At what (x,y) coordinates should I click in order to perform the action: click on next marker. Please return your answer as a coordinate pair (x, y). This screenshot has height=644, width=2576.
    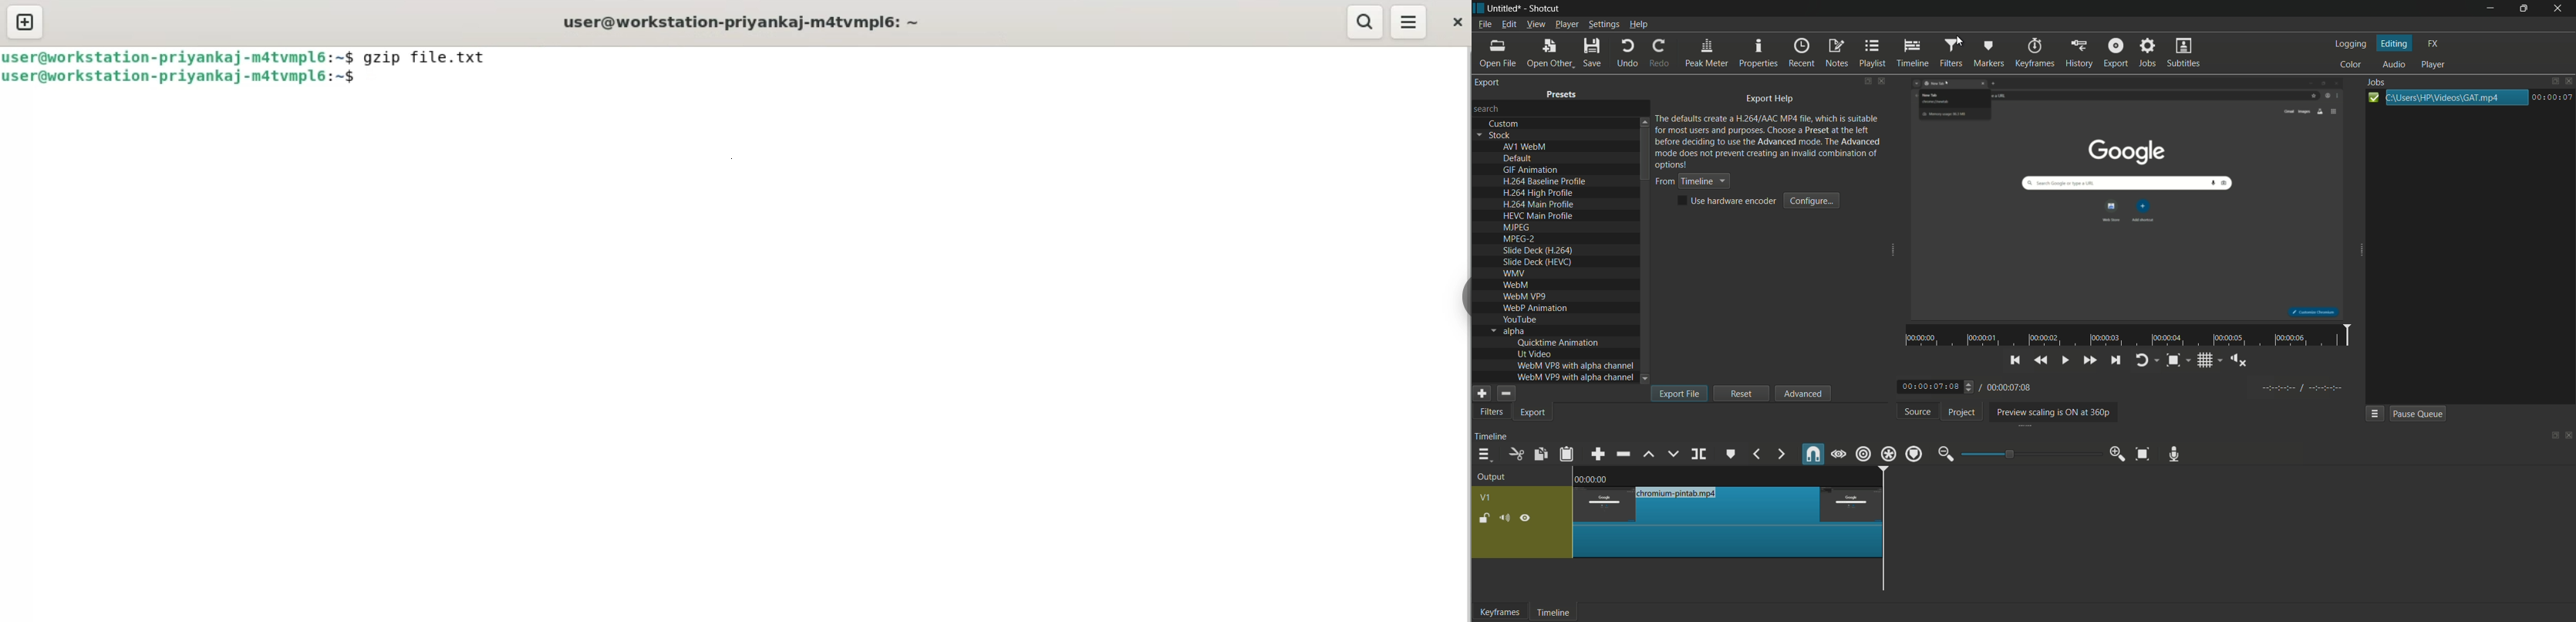
    Looking at the image, I should click on (1782, 455).